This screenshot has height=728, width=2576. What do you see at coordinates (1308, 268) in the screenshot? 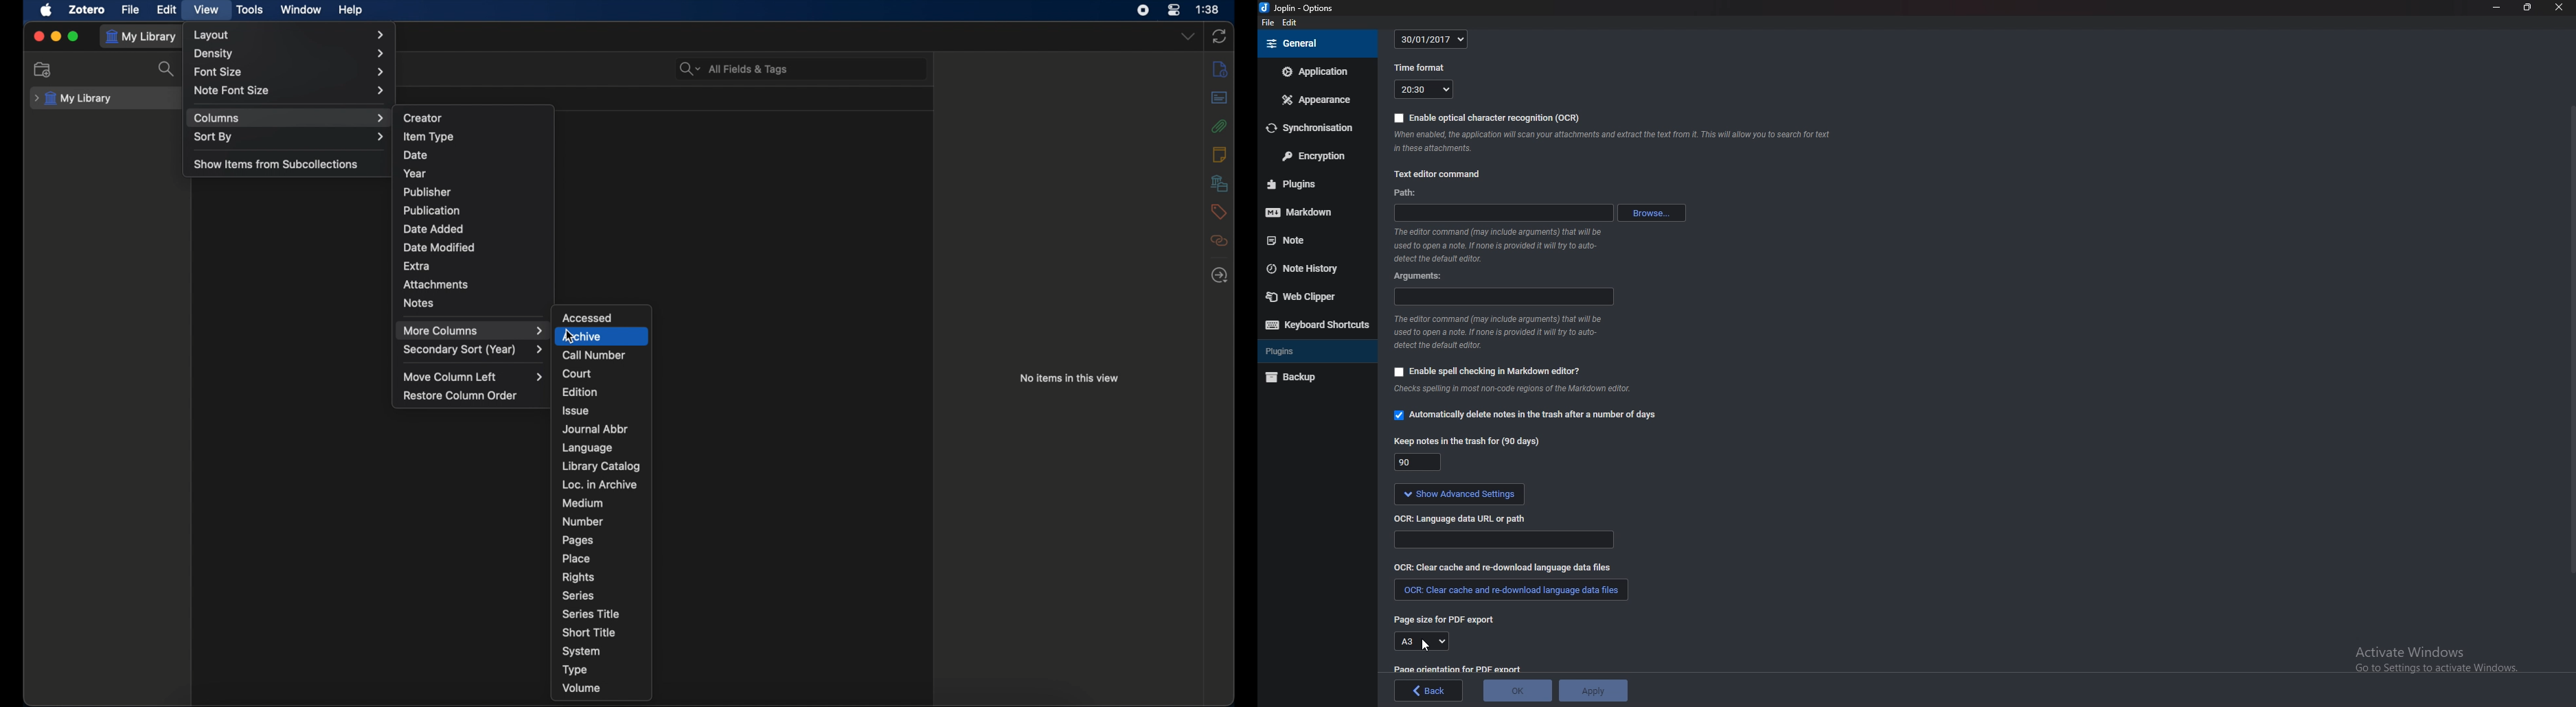
I see `Note history` at bounding box center [1308, 268].